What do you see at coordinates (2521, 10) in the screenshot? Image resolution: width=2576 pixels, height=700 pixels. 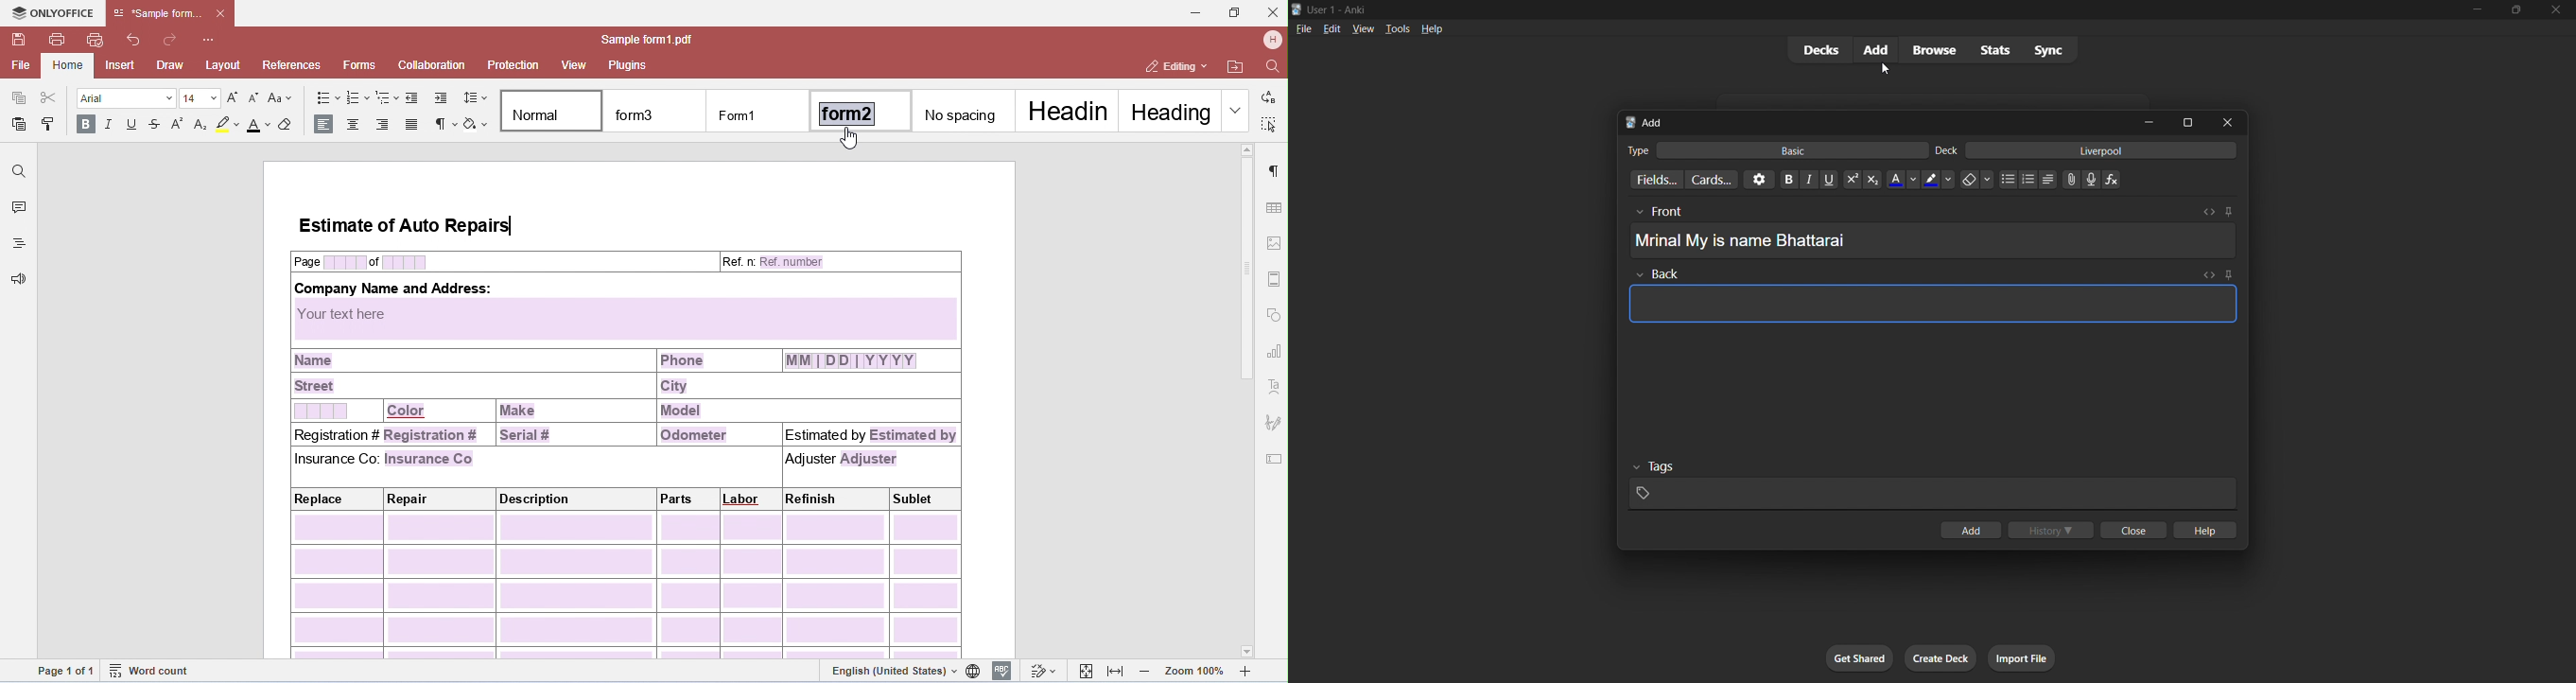 I see `maximize/restore` at bounding box center [2521, 10].